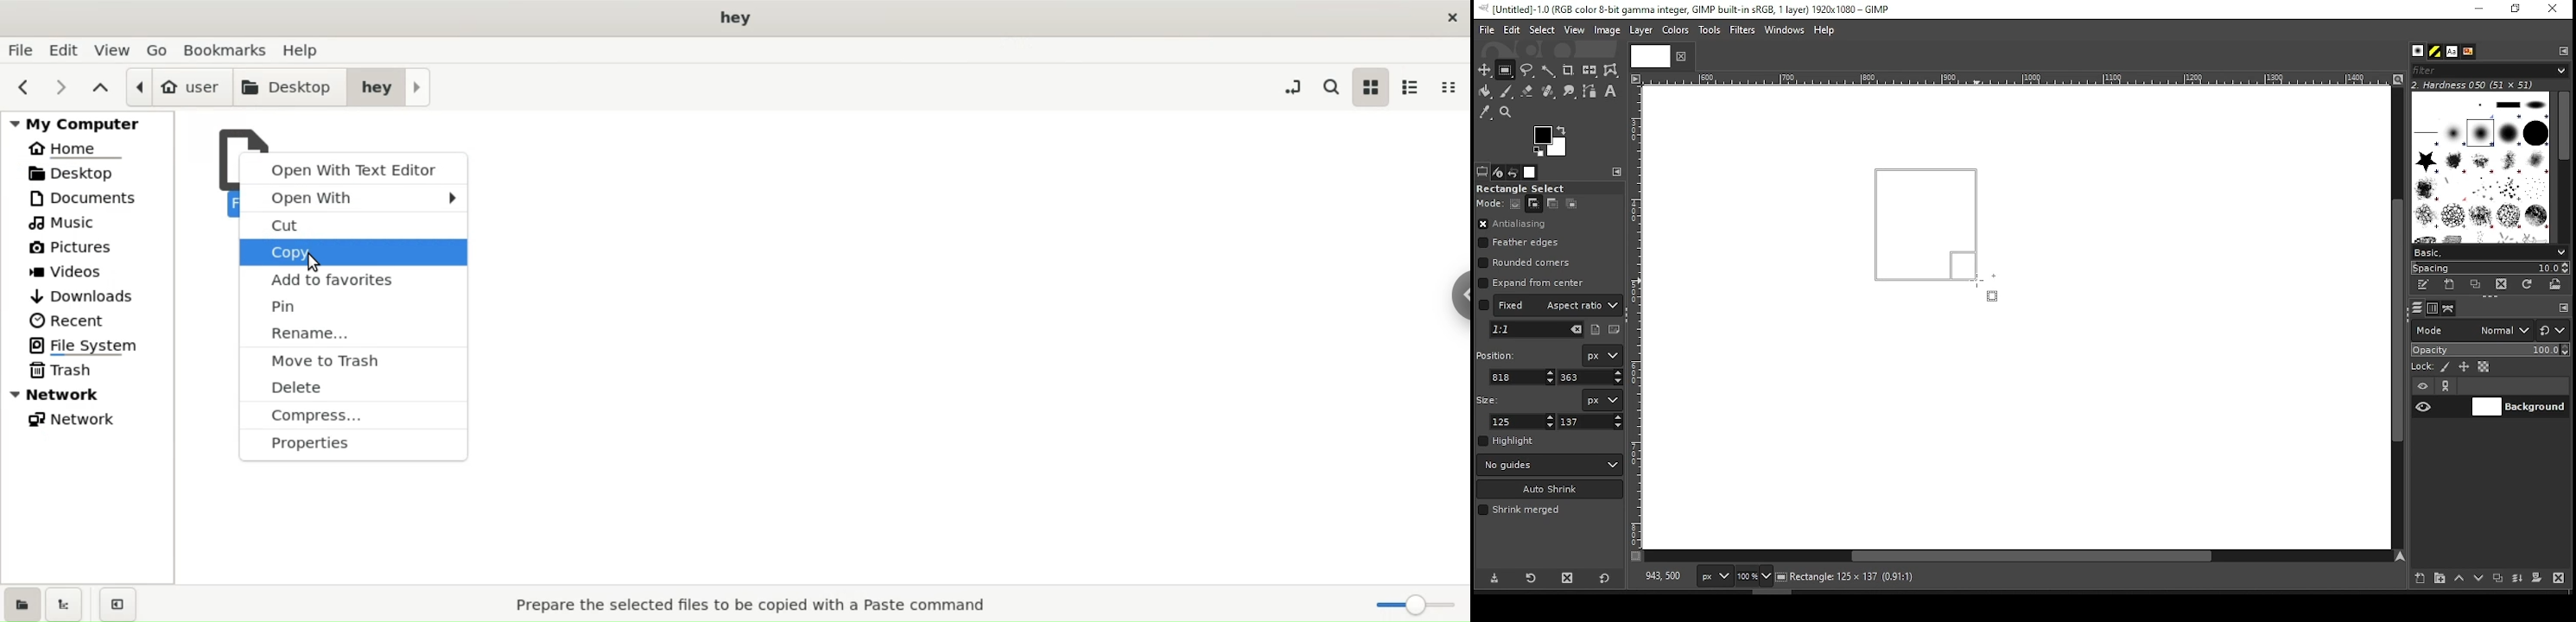  What do you see at coordinates (1676, 29) in the screenshot?
I see `color` at bounding box center [1676, 29].